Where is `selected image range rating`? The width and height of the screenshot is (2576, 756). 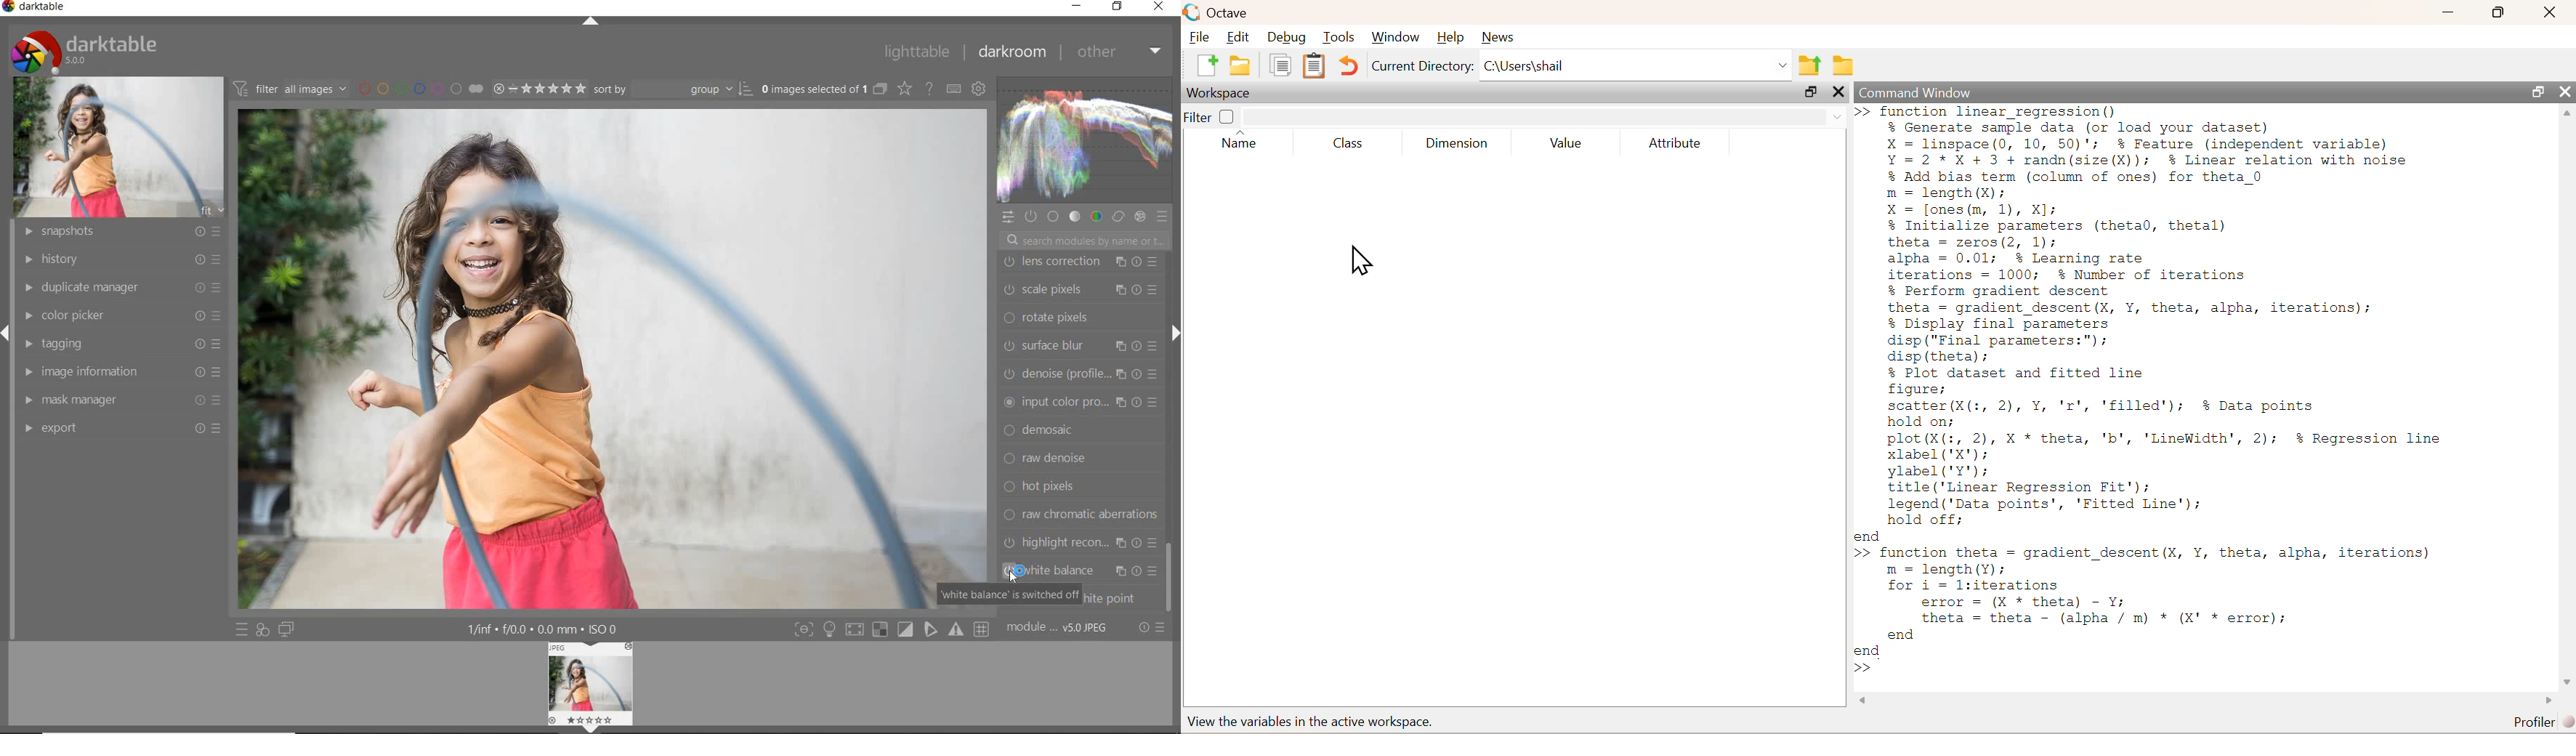 selected image range rating is located at coordinates (538, 87).